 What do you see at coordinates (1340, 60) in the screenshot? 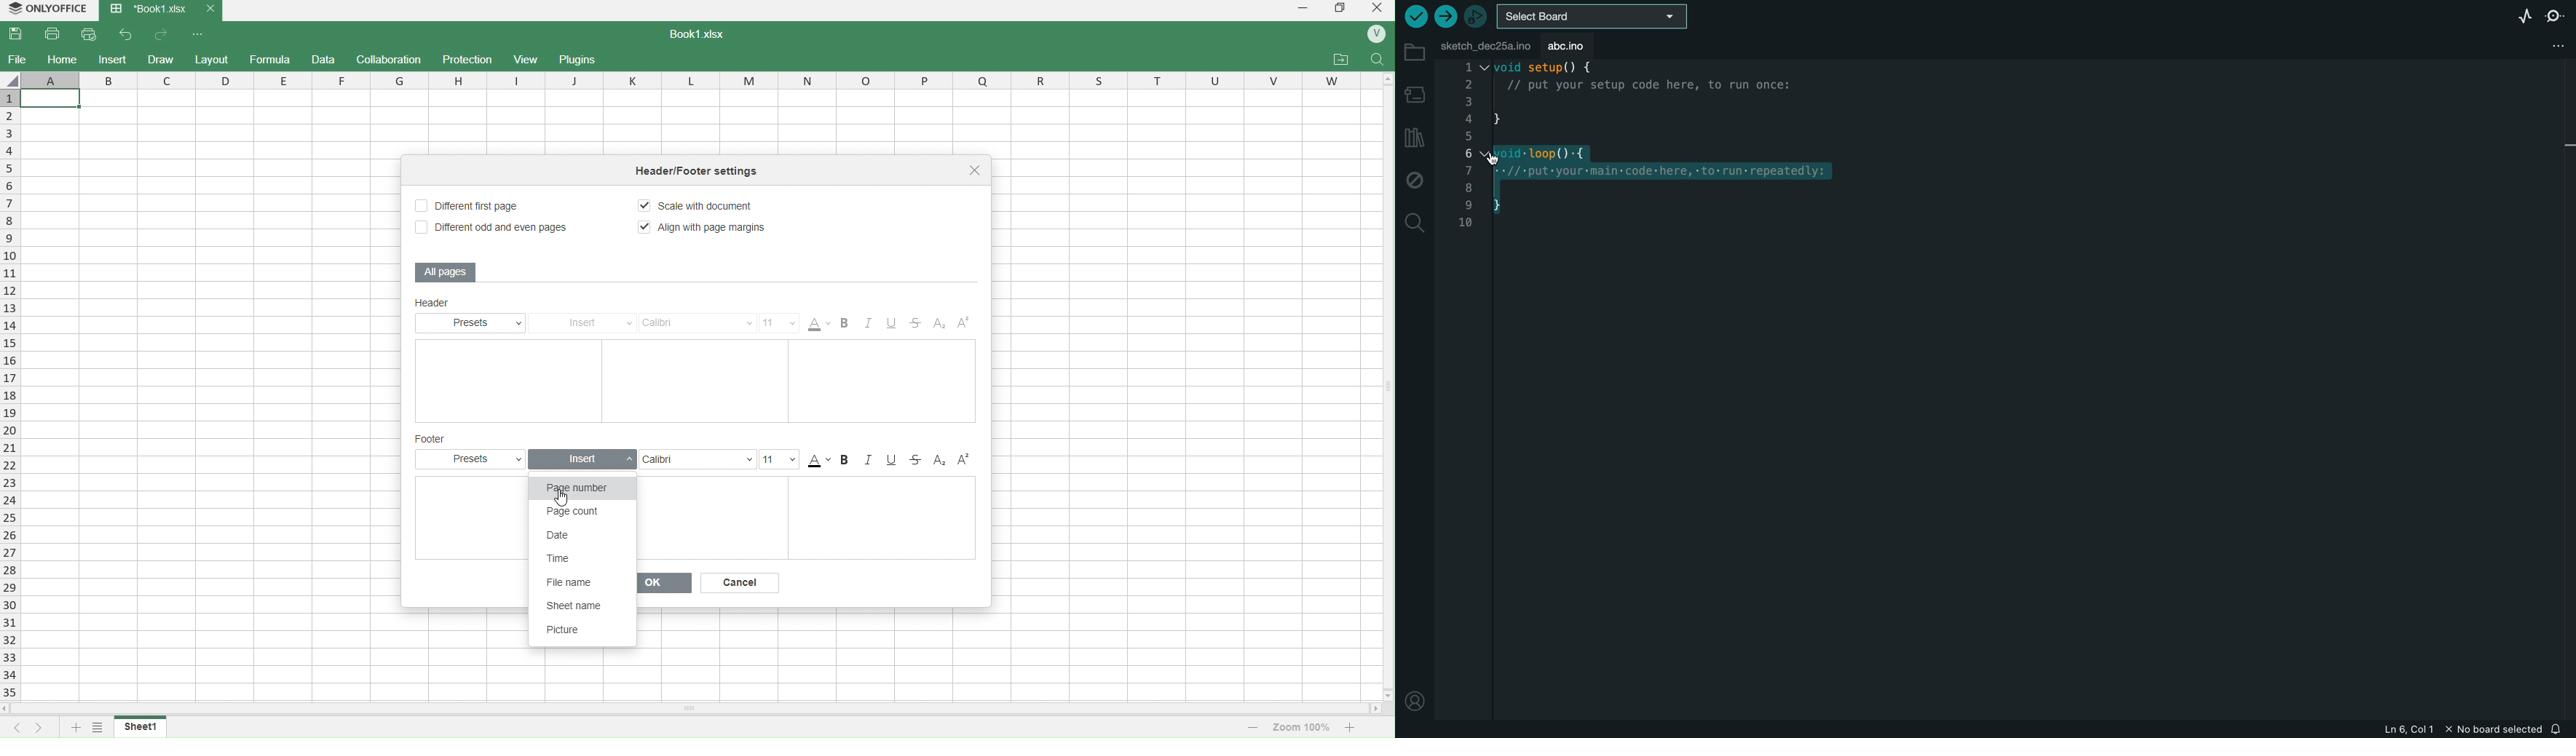
I see `attachments` at bounding box center [1340, 60].